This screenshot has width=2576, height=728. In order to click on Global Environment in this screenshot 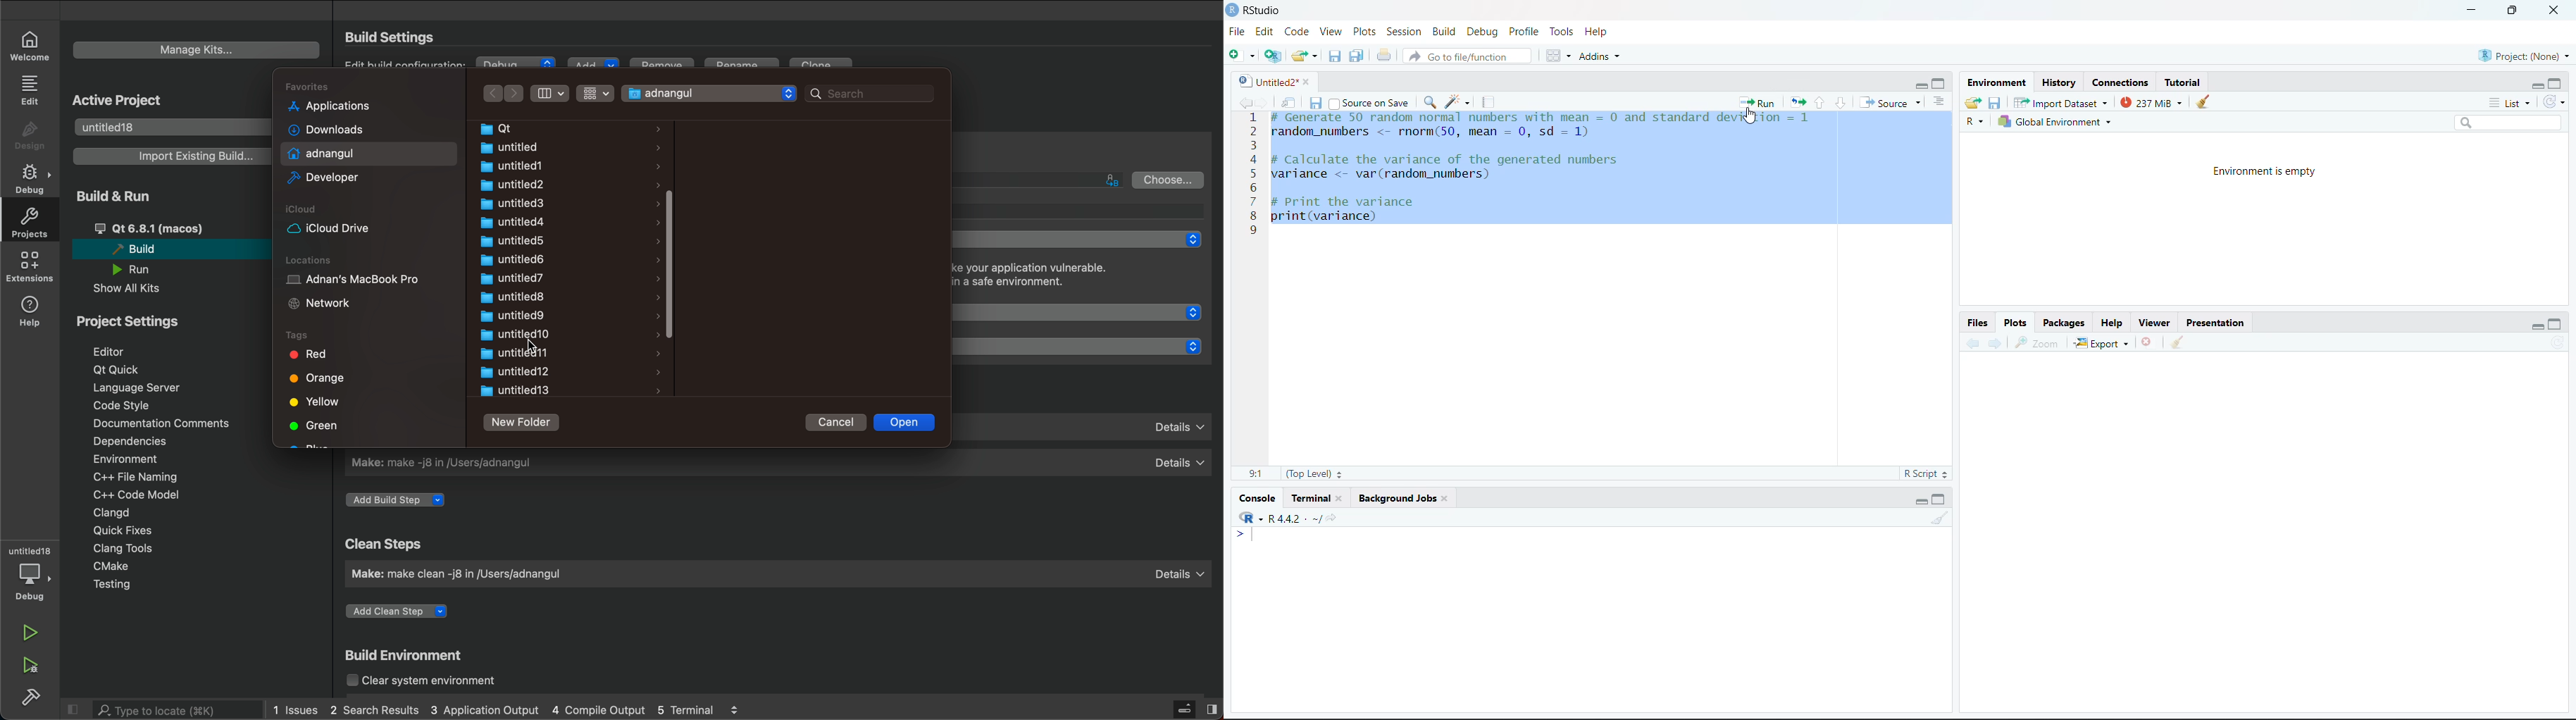, I will do `click(2054, 121)`.